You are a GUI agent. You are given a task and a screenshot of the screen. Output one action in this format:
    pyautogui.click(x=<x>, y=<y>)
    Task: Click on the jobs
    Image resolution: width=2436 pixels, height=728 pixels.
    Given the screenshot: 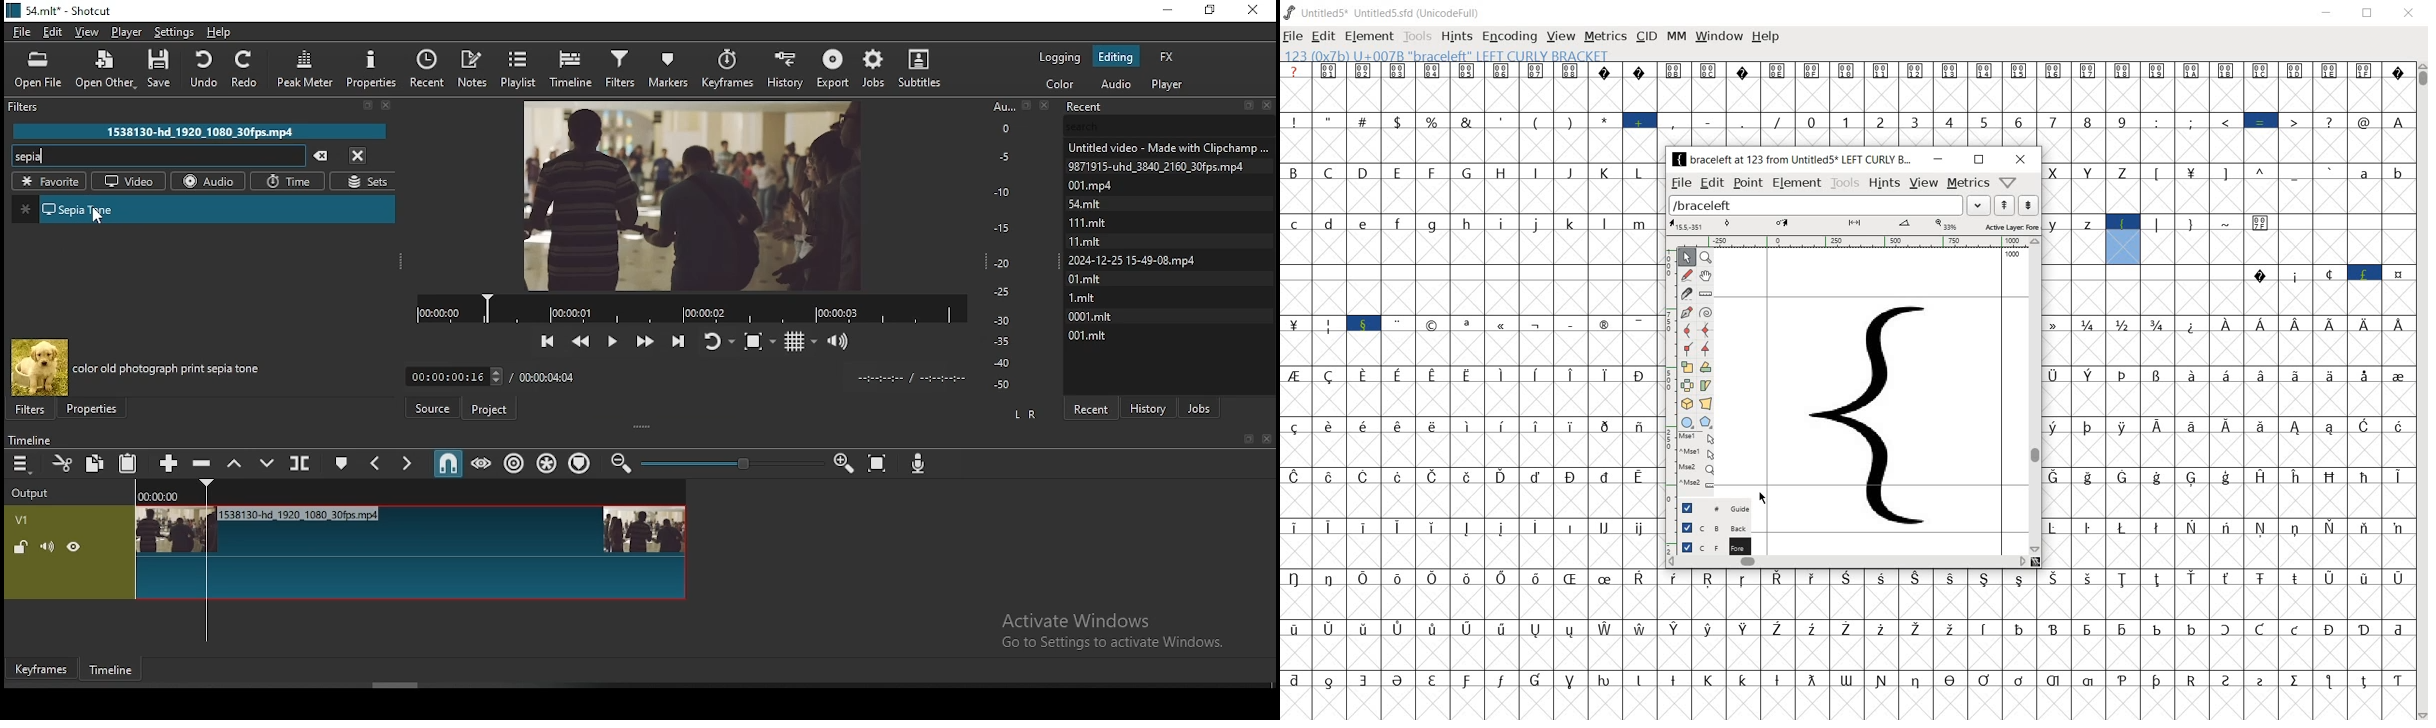 What is the action you would take?
    pyautogui.click(x=1197, y=406)
    